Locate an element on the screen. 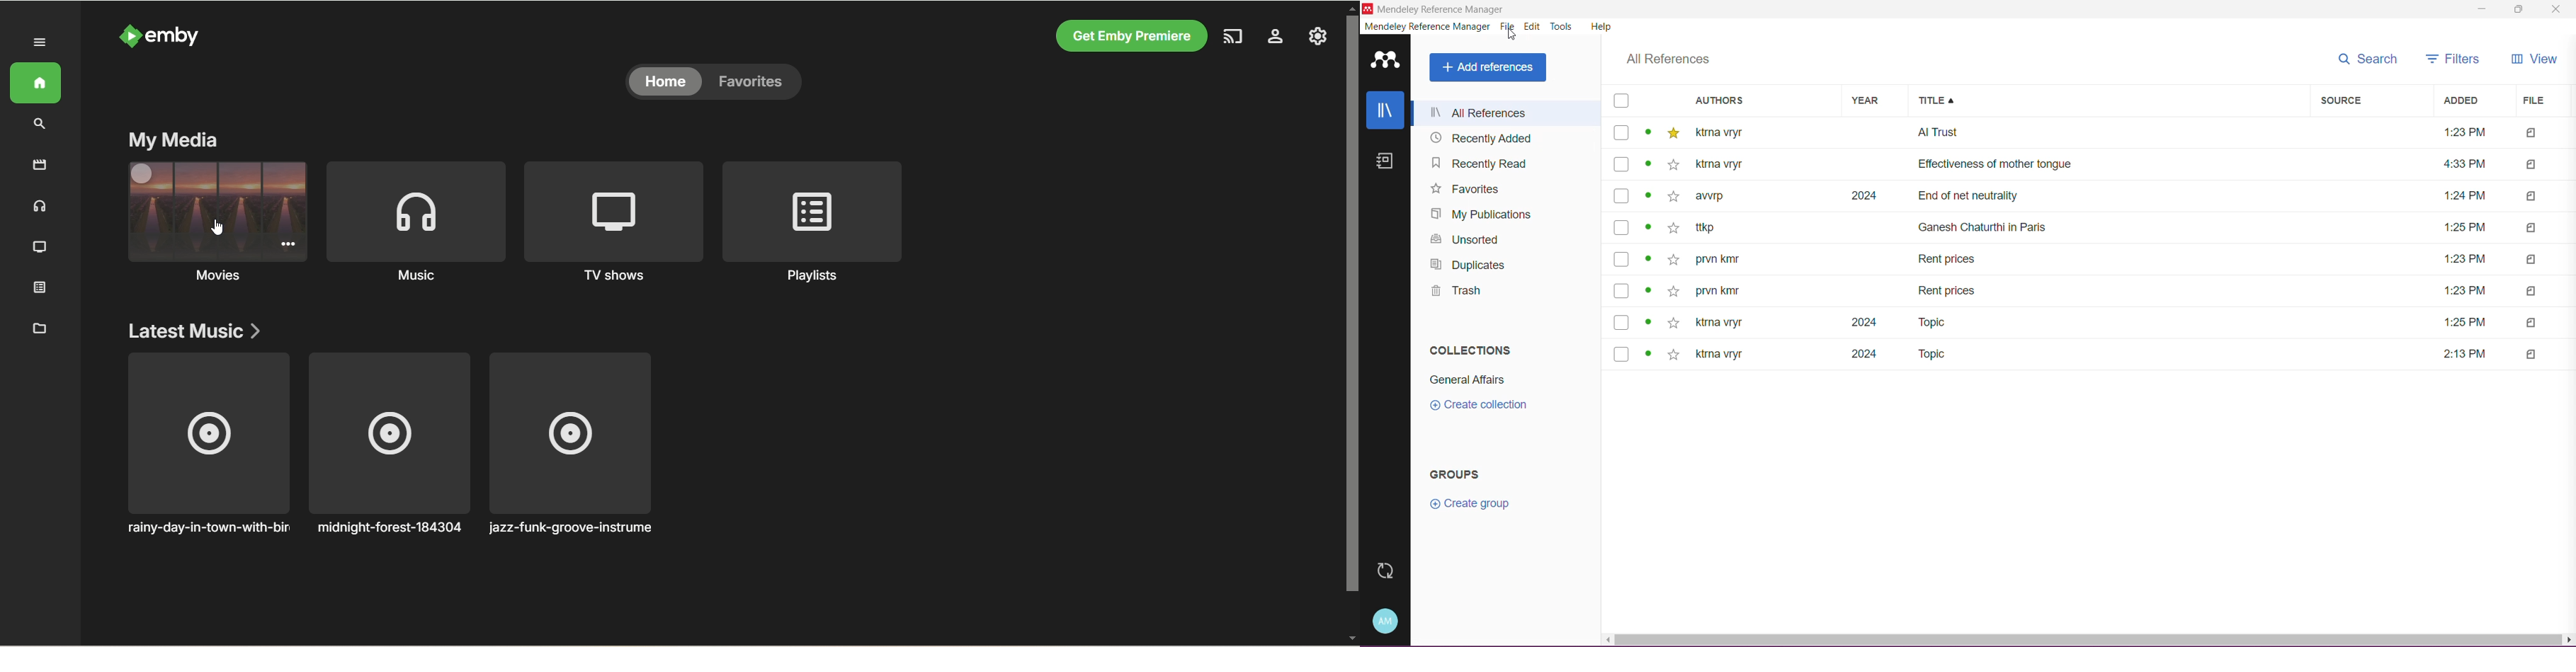  Horizontal Scroll Bar is located at coordinates (2089, 640).